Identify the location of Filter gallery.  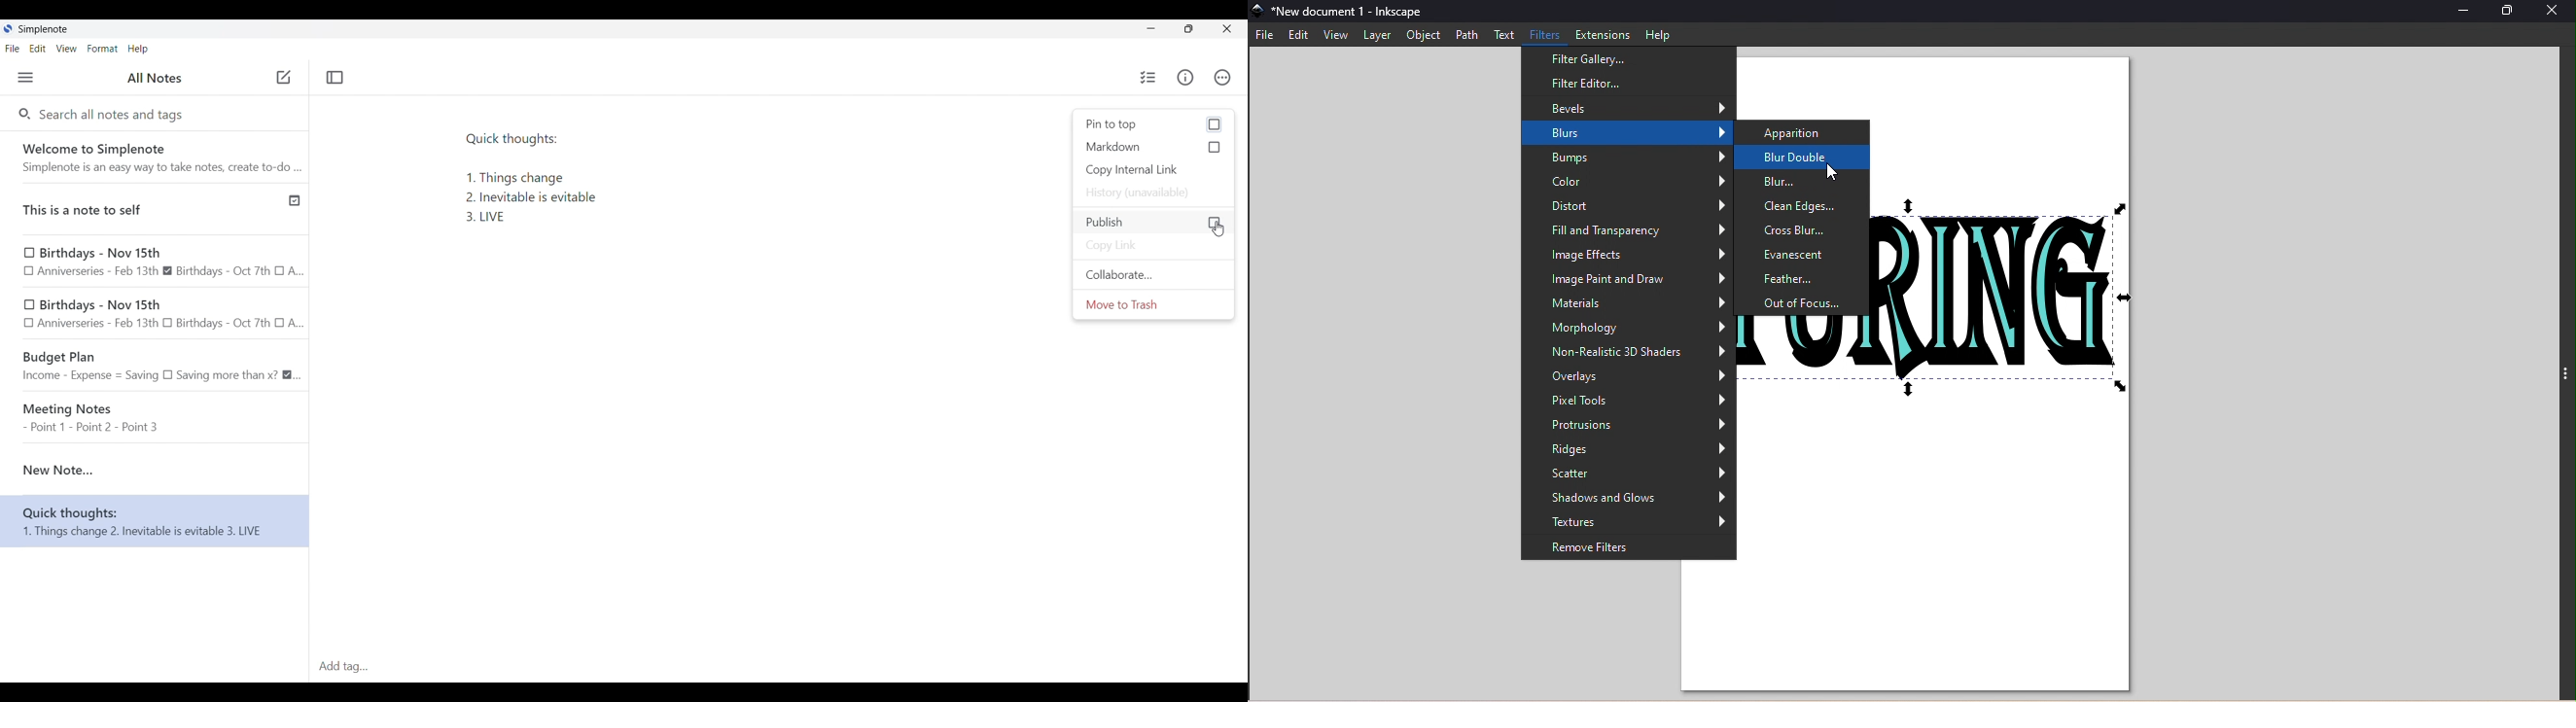
(1626, 60).